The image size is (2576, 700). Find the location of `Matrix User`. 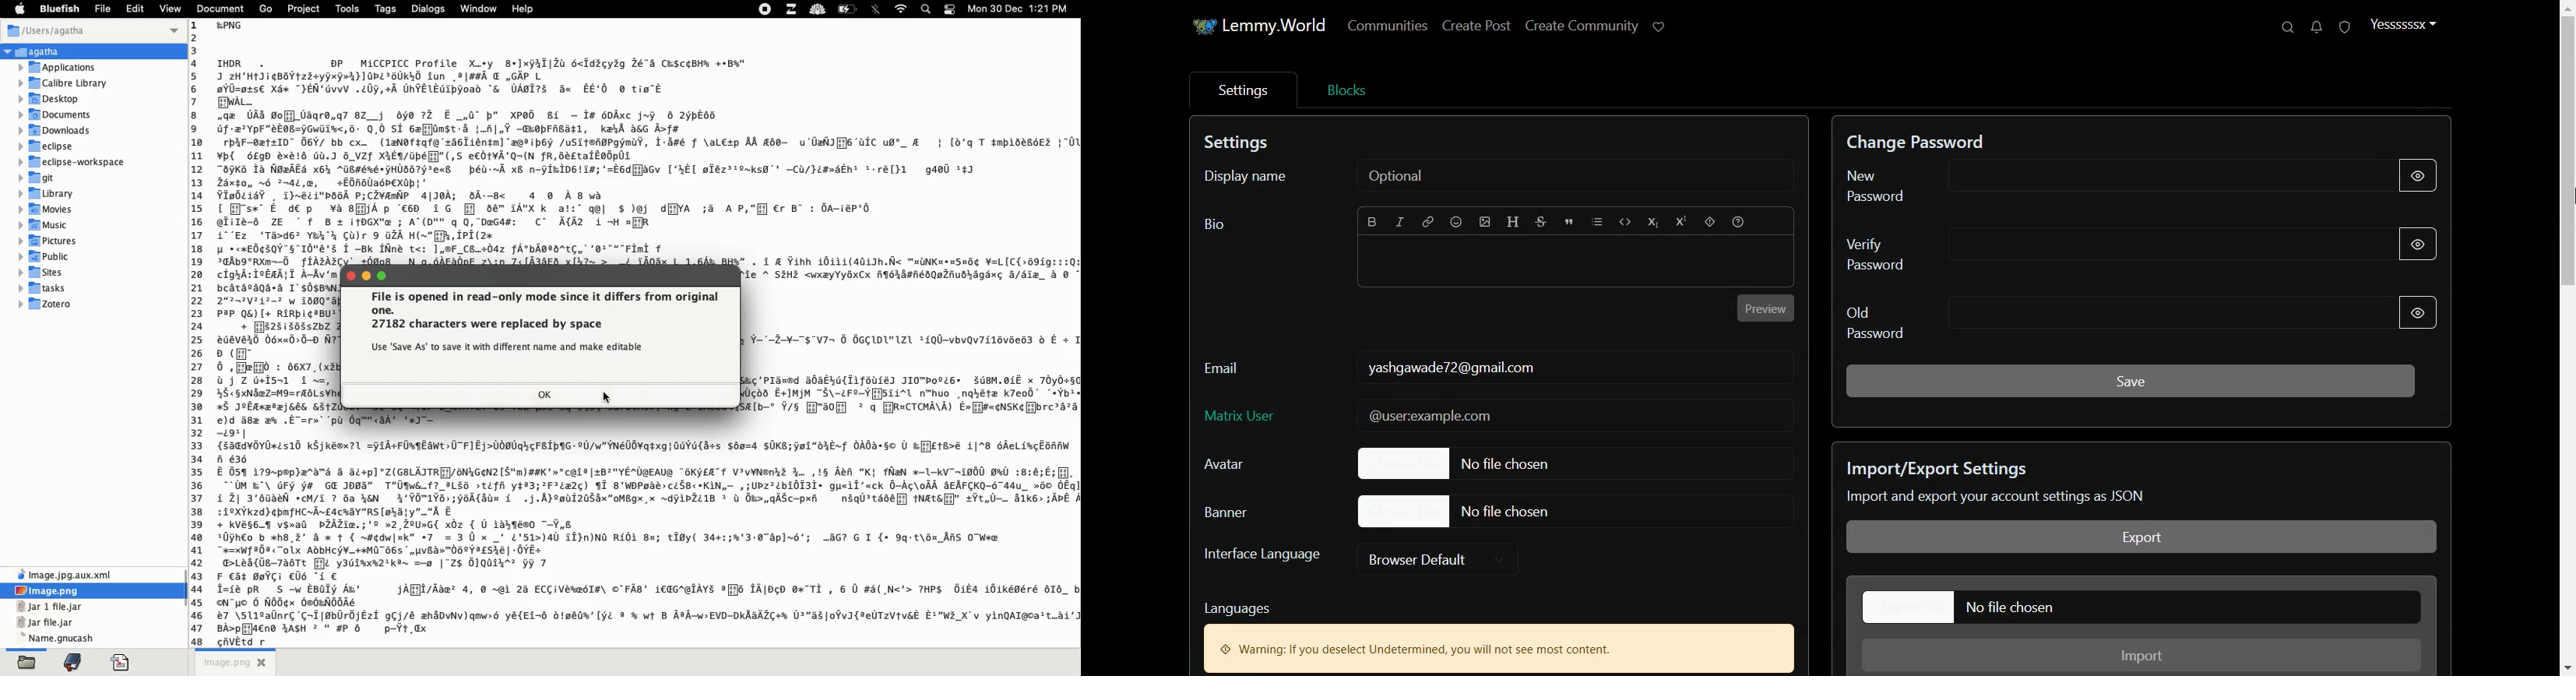

Matrix User is located at coordinates (1251, 417).